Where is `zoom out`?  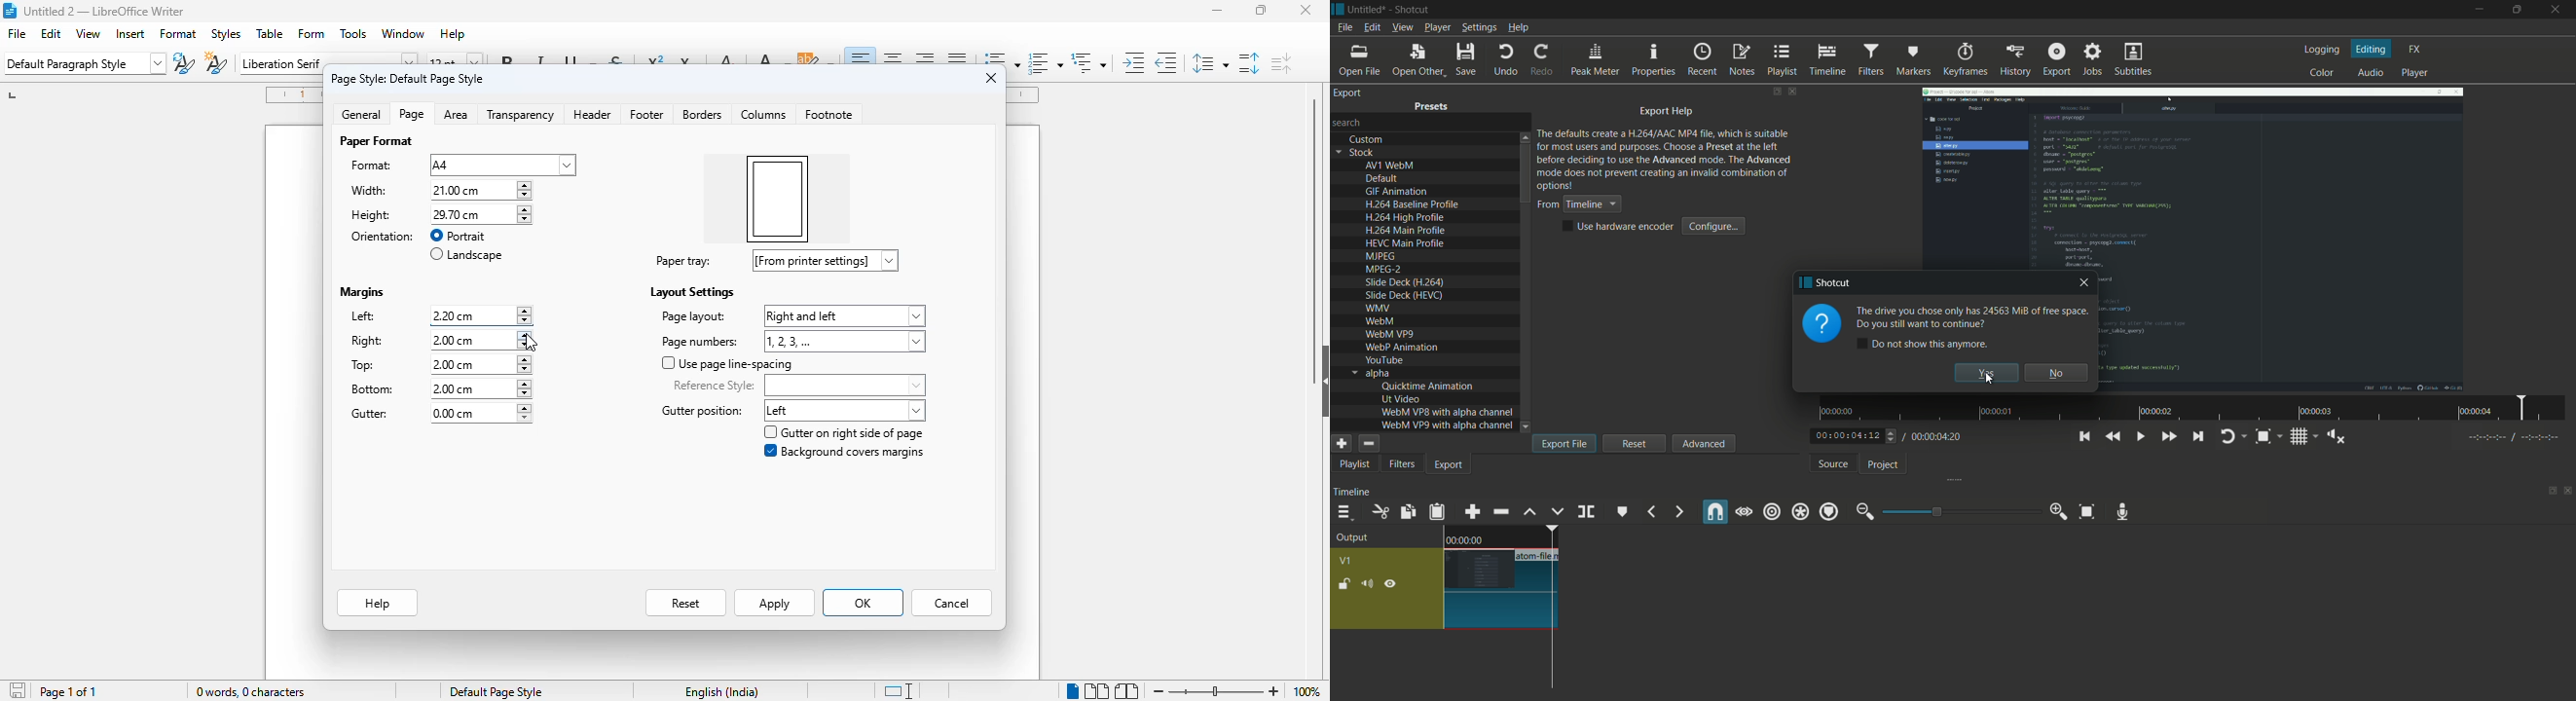
zoom out is located at coordinates (1159, 691).